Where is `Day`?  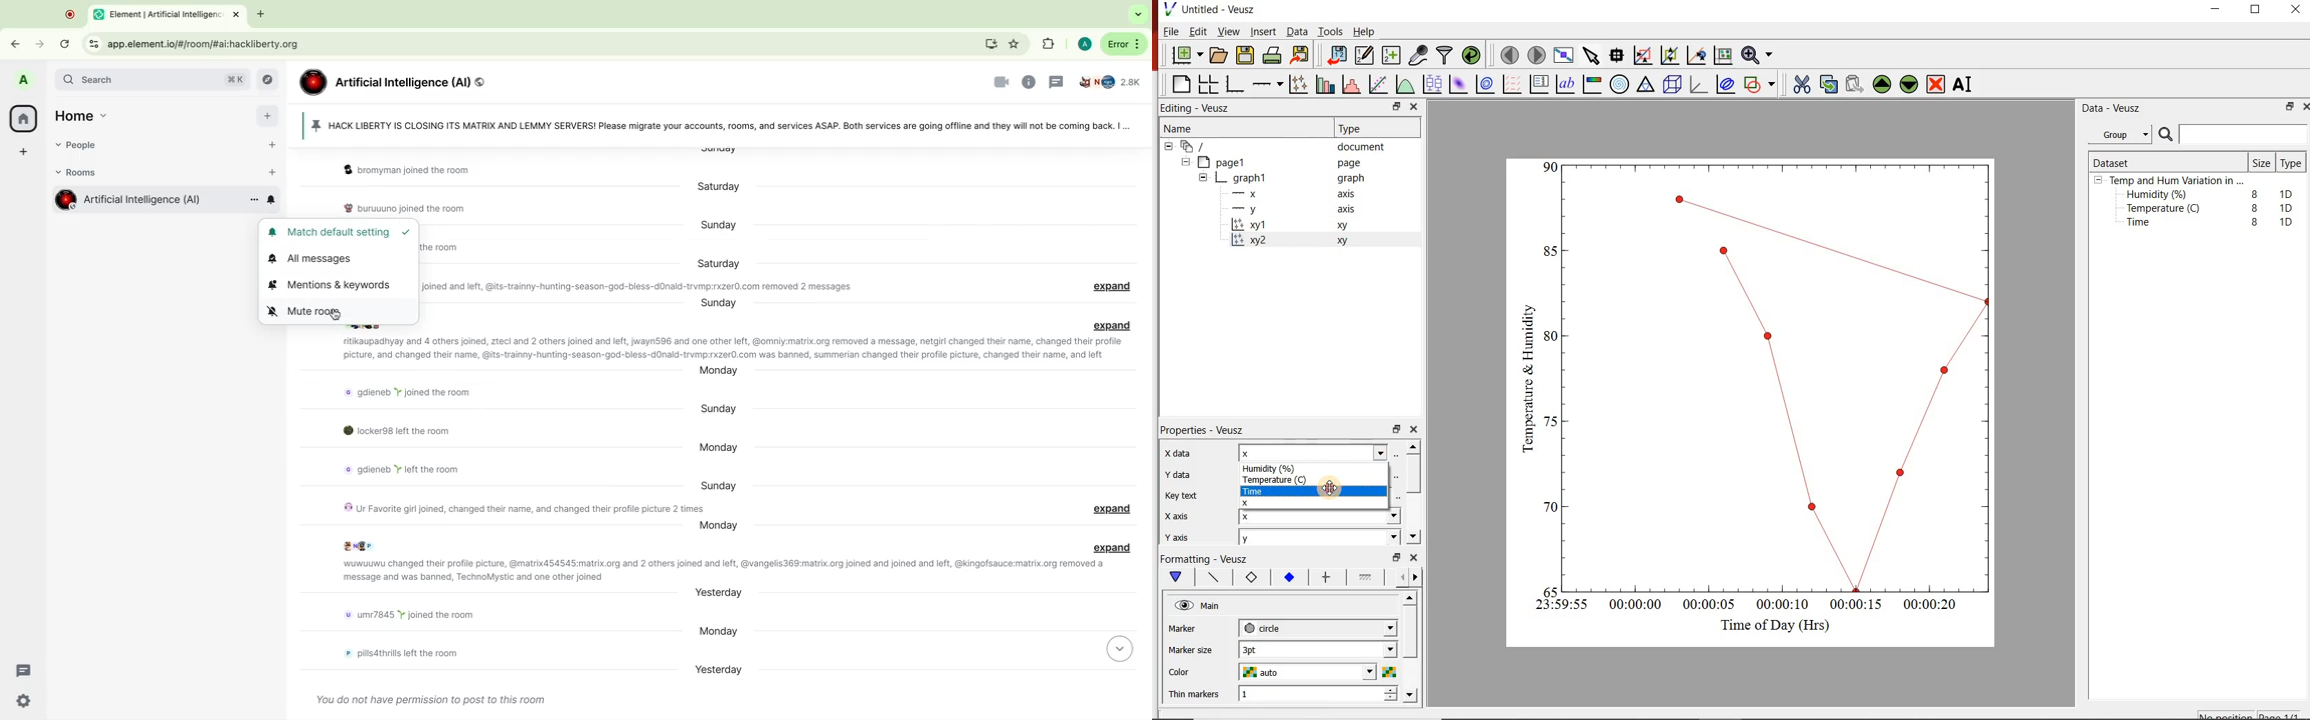 Day is located at coordinates (717, 672).